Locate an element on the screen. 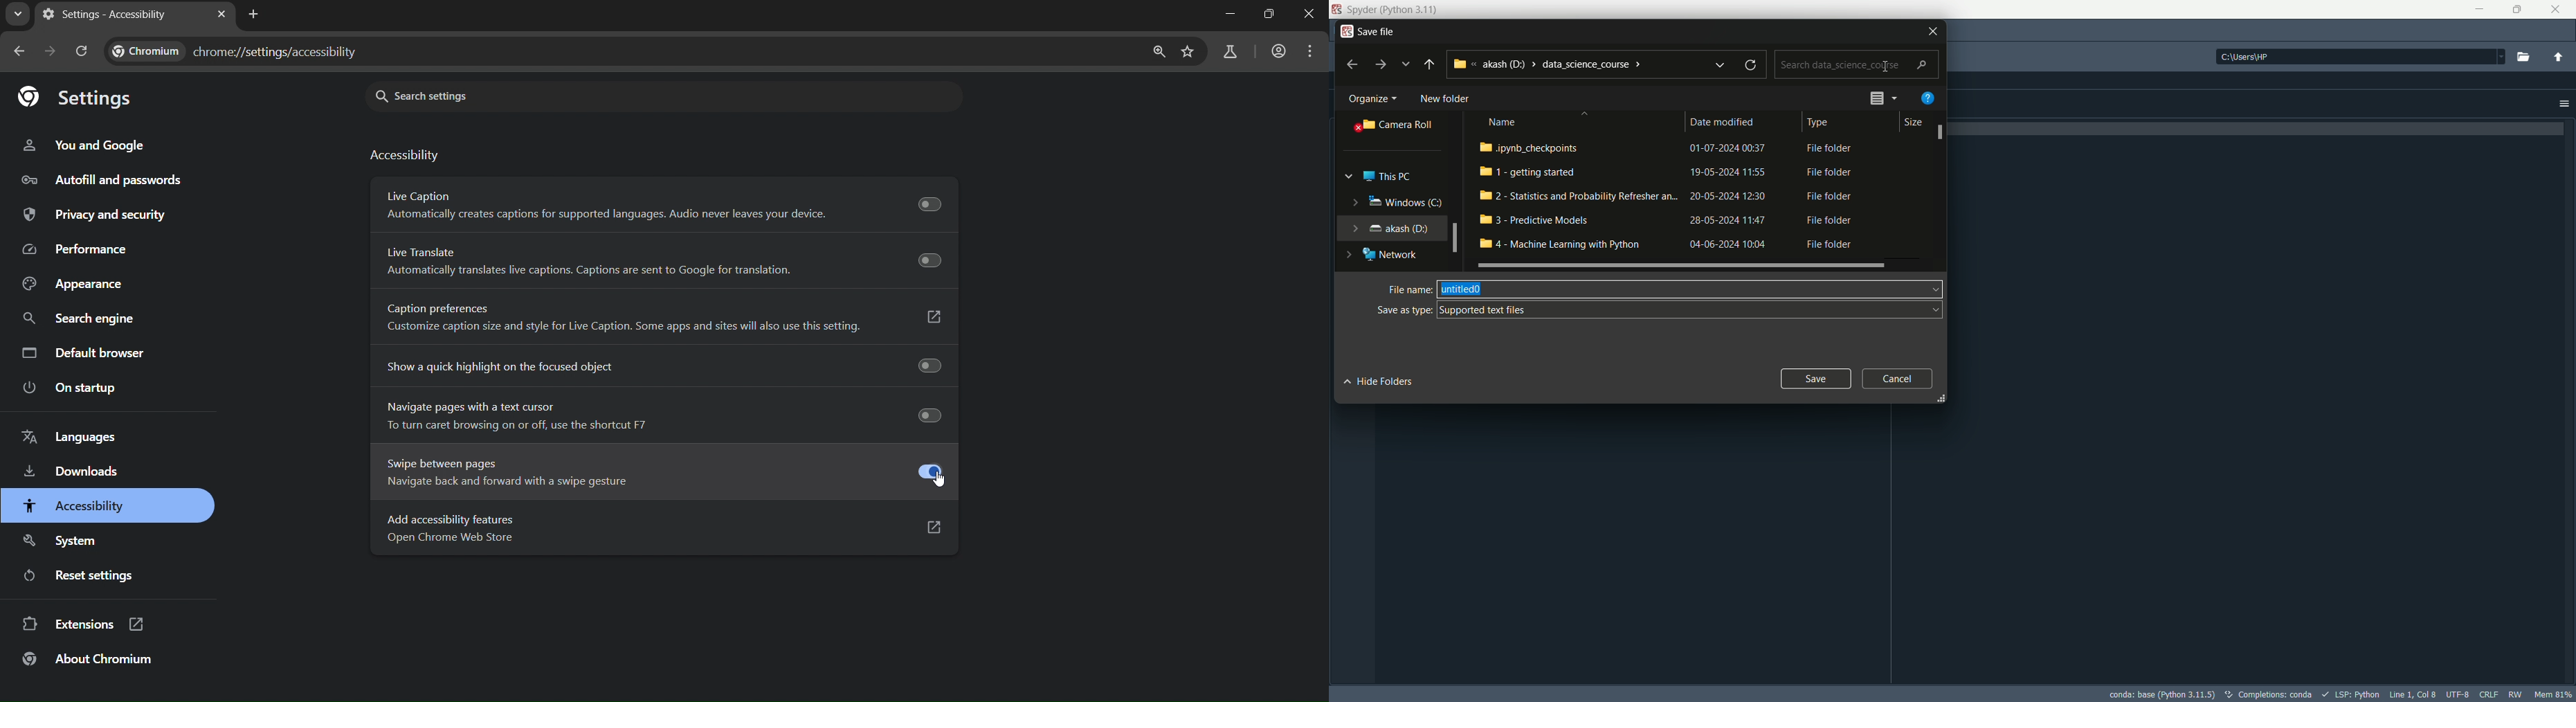 This screenshot has height=728, width=2576. I 3 - Predictive Models is located at coordinates (1537, 221).